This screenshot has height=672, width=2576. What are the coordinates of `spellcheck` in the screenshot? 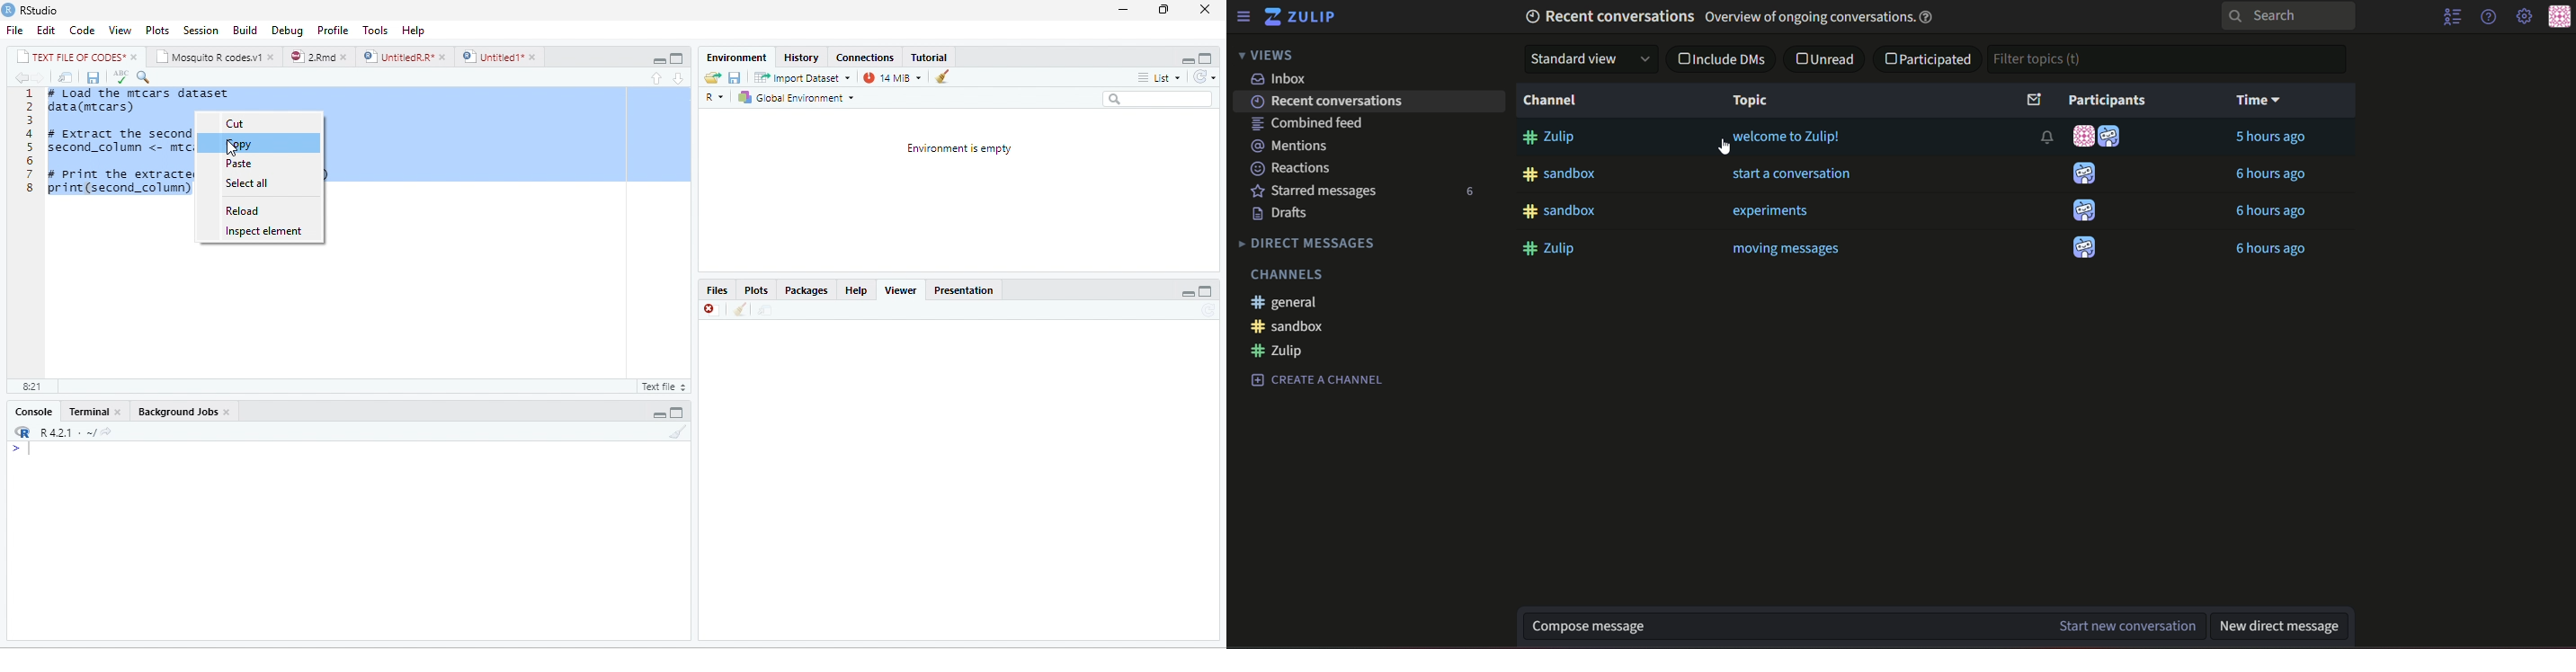 It's located at (120, 77).